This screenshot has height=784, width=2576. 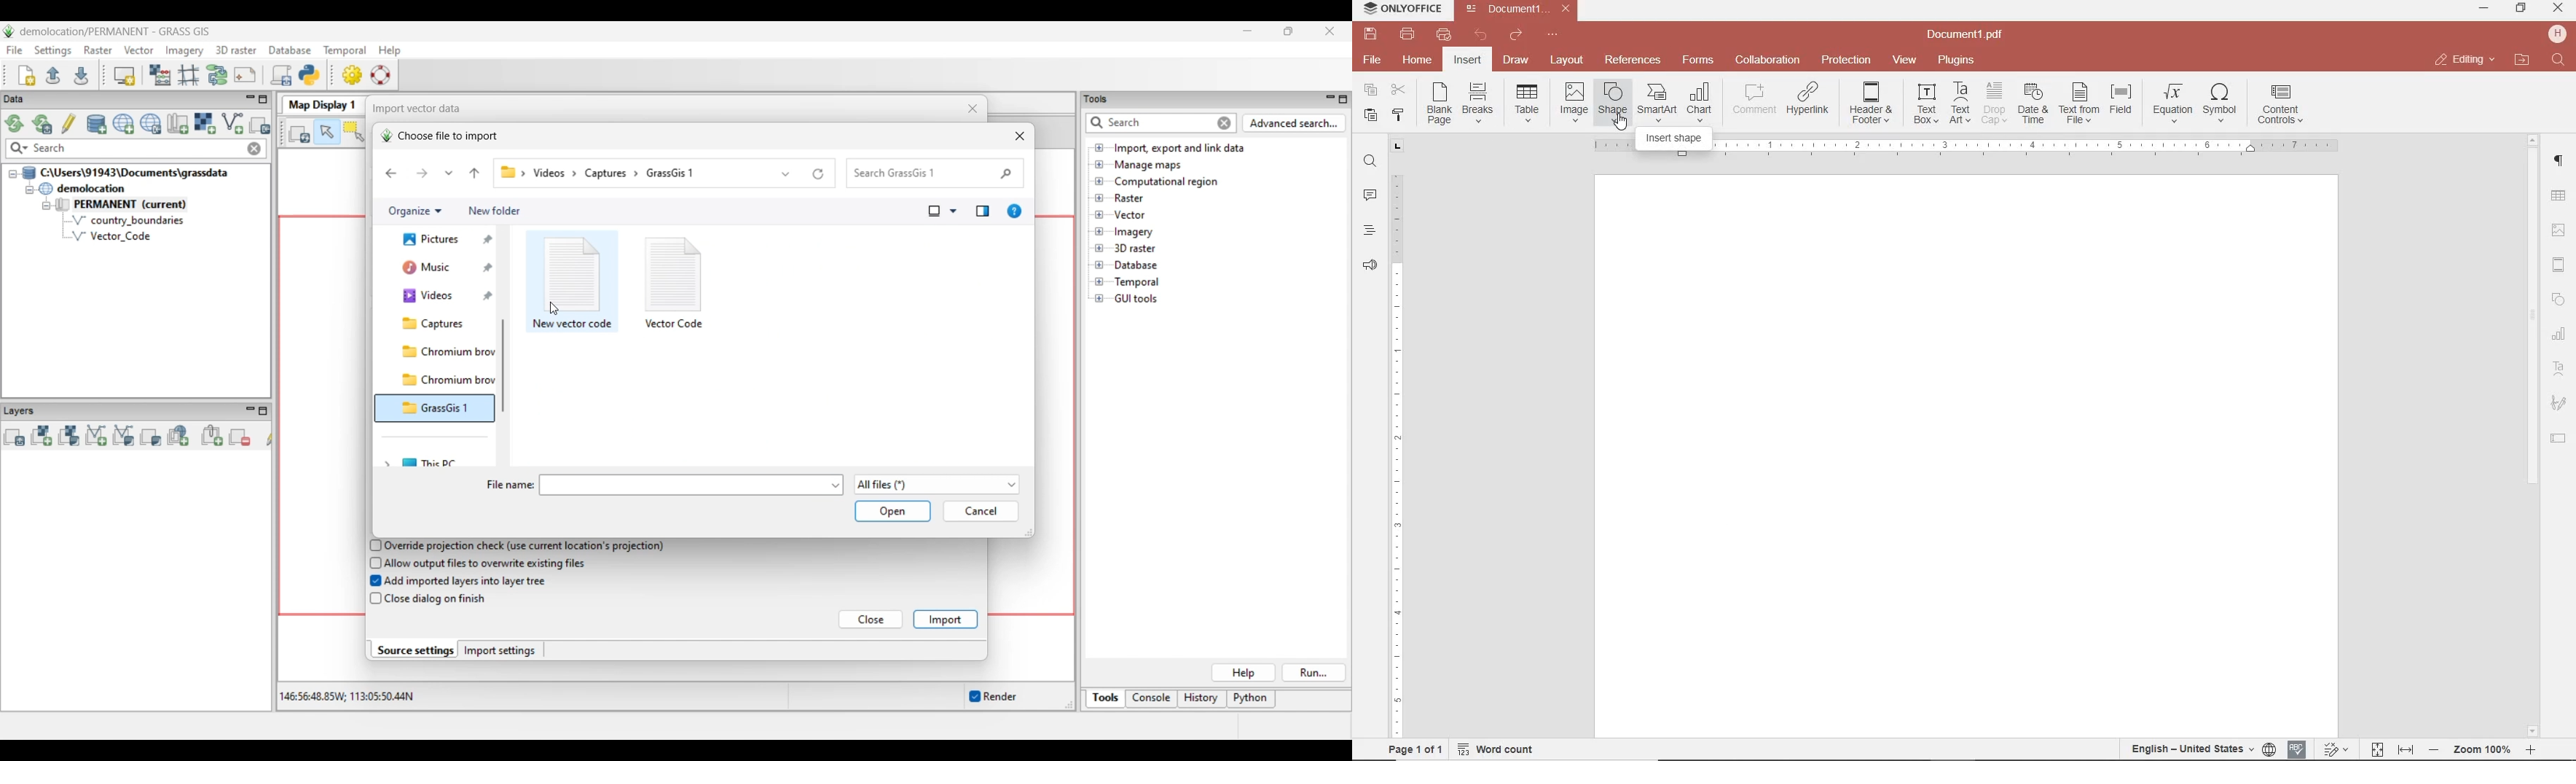 I want to click on heading, so click(x=1370, y=230).